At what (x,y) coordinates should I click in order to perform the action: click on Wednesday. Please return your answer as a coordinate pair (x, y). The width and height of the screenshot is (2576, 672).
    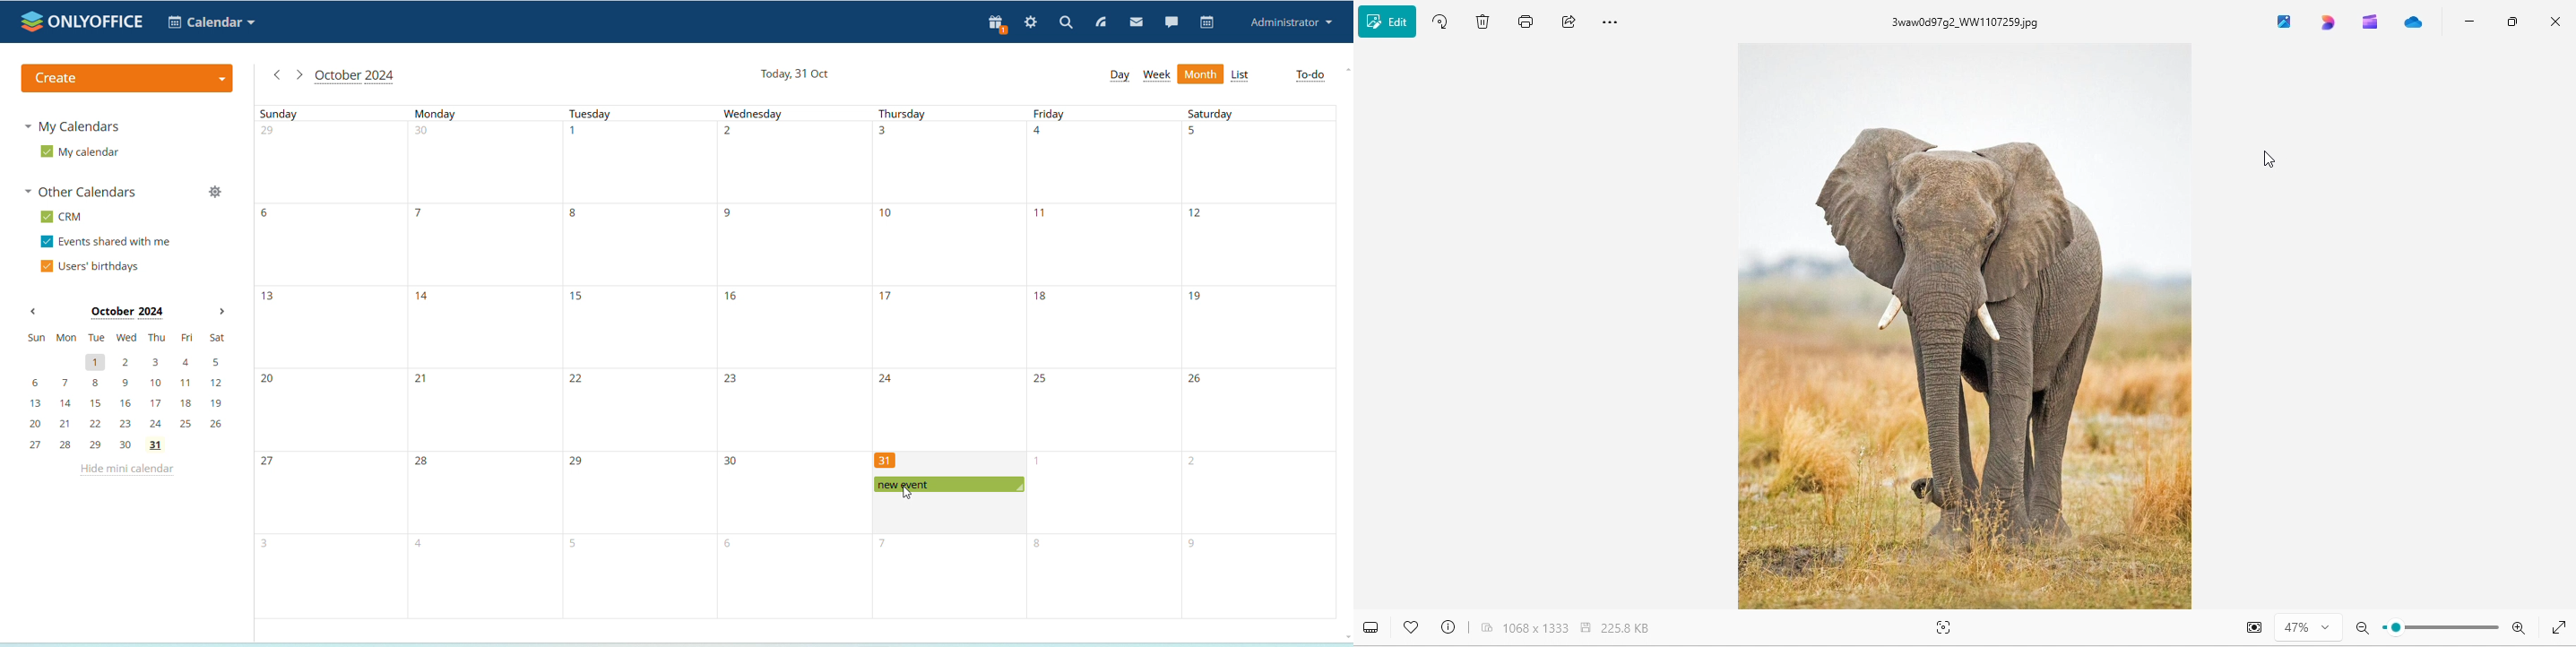
    Looking at the image, I should click on (791, 362).